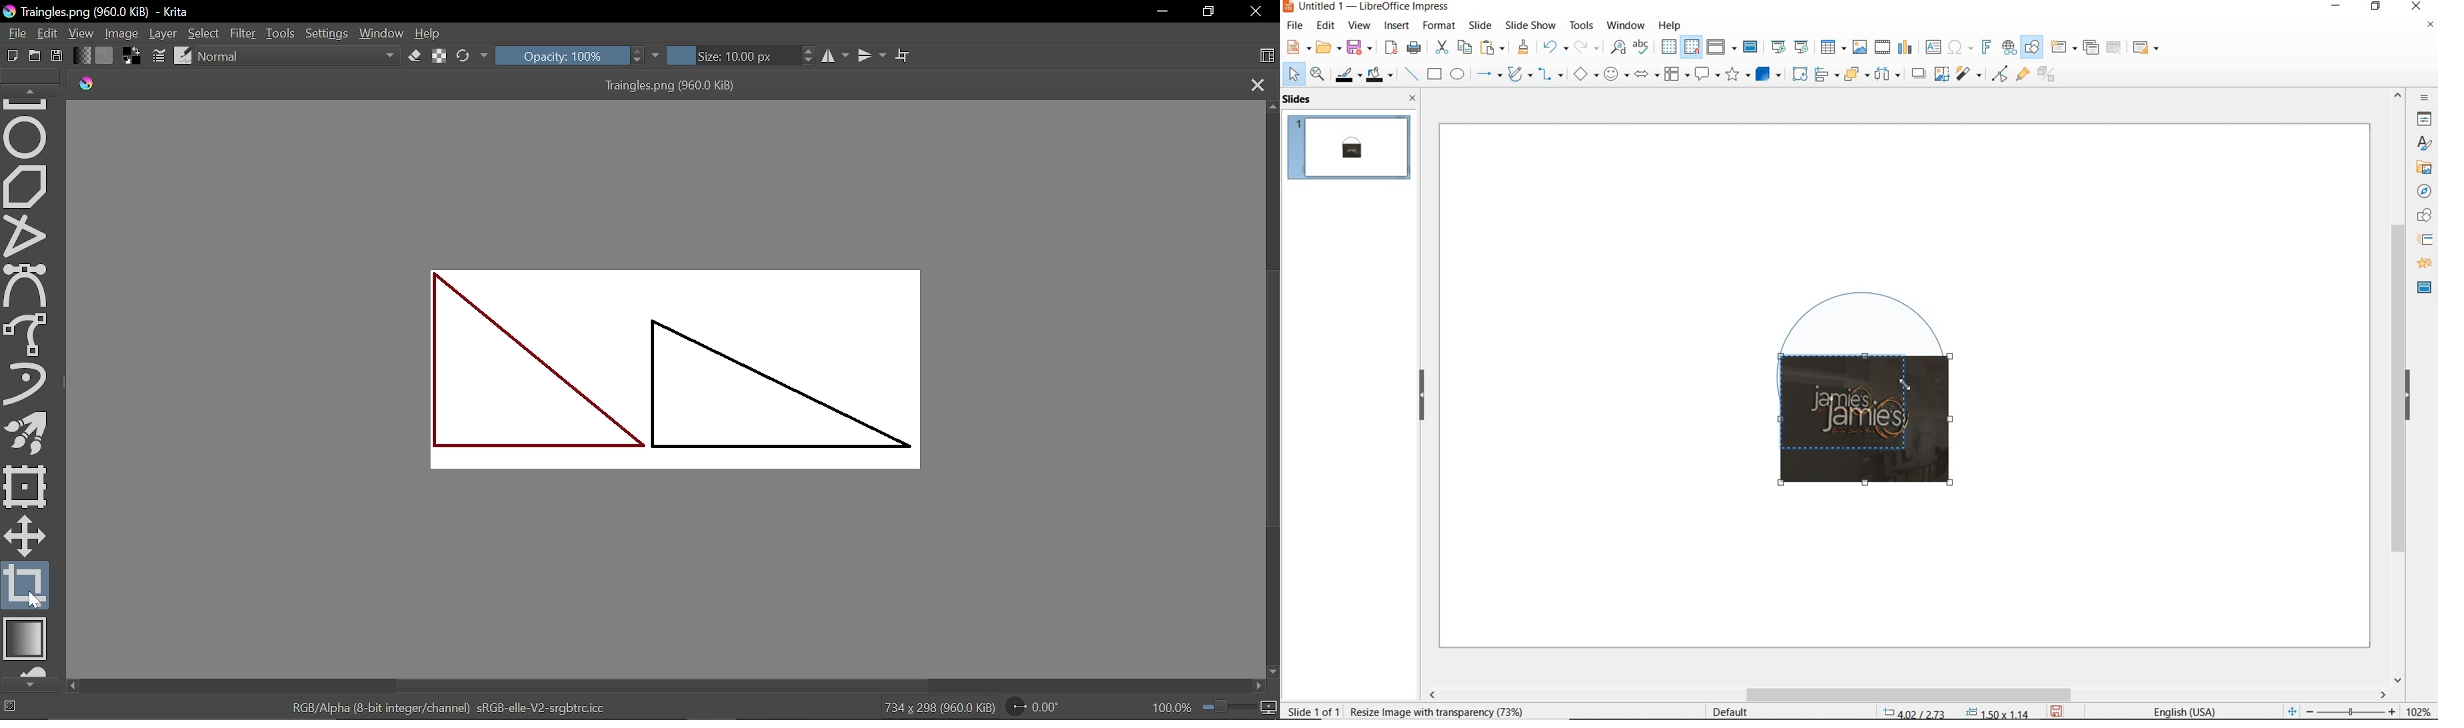 The width and height of the screenshot is (2464, 728). Describe the element at coordinates (1296, 26) in the screenshot. I see `file` at that location.